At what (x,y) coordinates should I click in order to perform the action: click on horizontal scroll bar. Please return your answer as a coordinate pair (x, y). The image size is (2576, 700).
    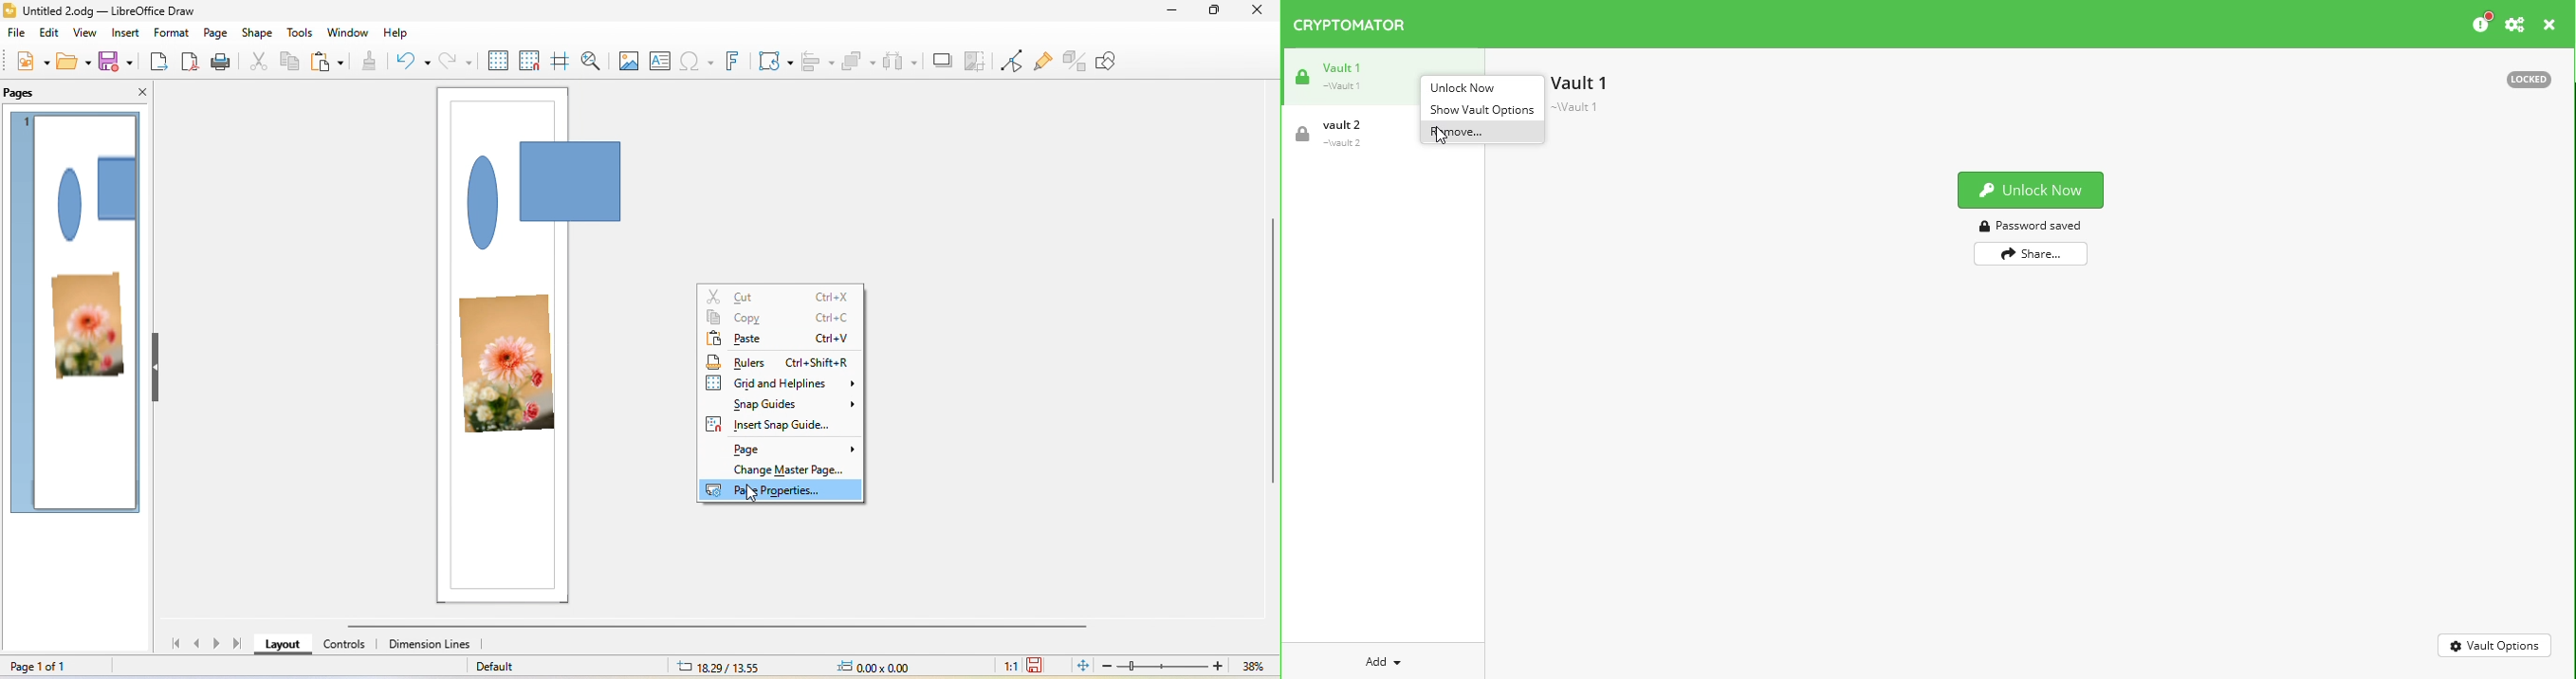
    Looking at the image, I should click on (717, 627).